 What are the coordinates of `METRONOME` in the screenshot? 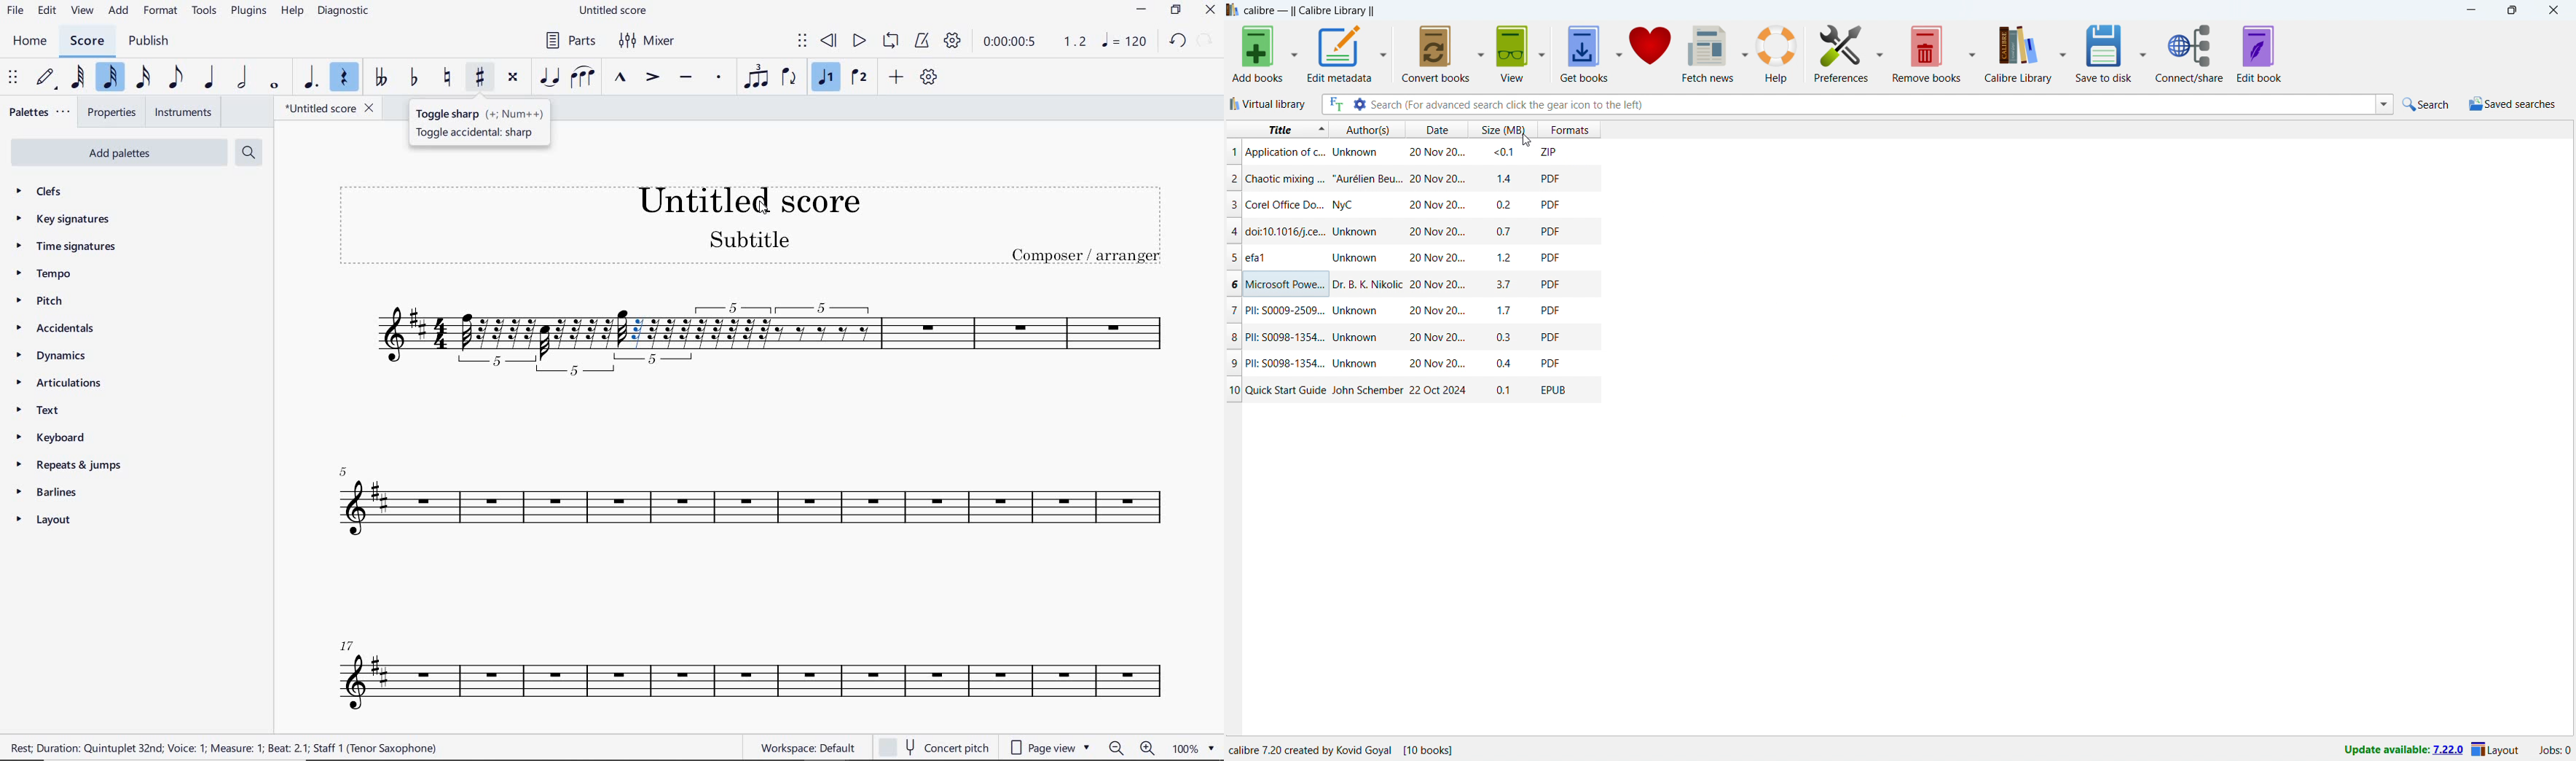 It's located at (924, 42).